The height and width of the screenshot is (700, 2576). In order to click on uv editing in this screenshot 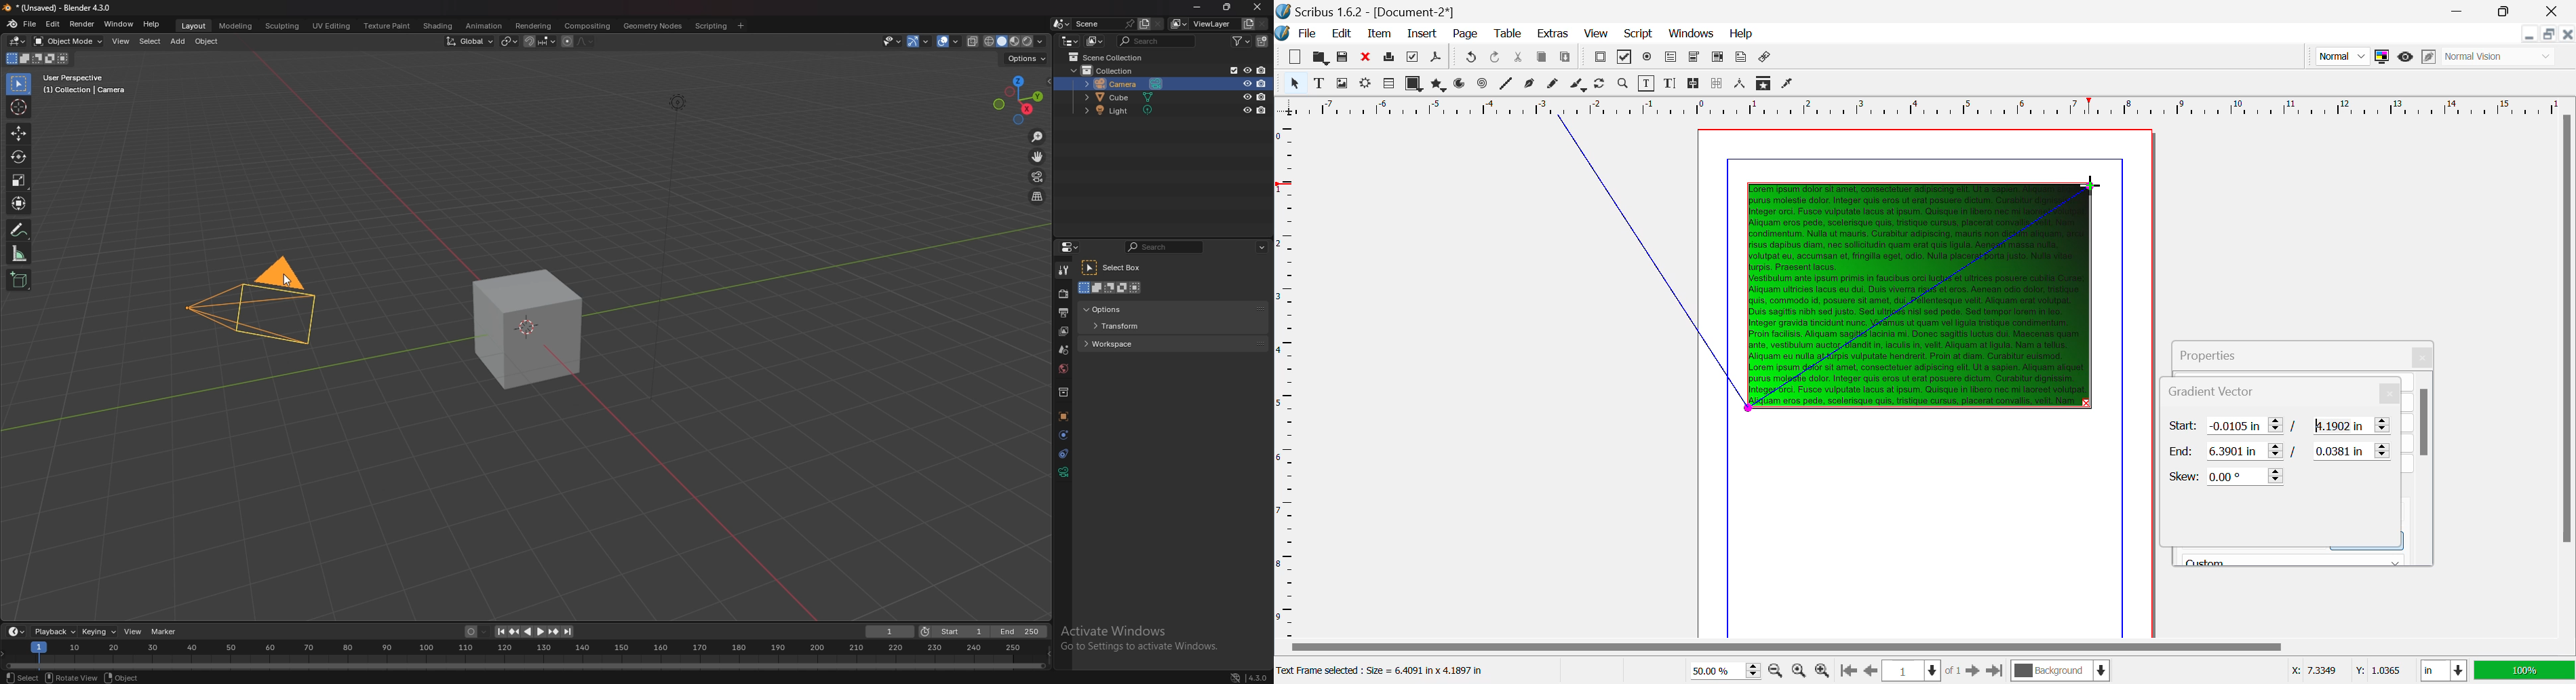, I will do `click(331, 26)`.